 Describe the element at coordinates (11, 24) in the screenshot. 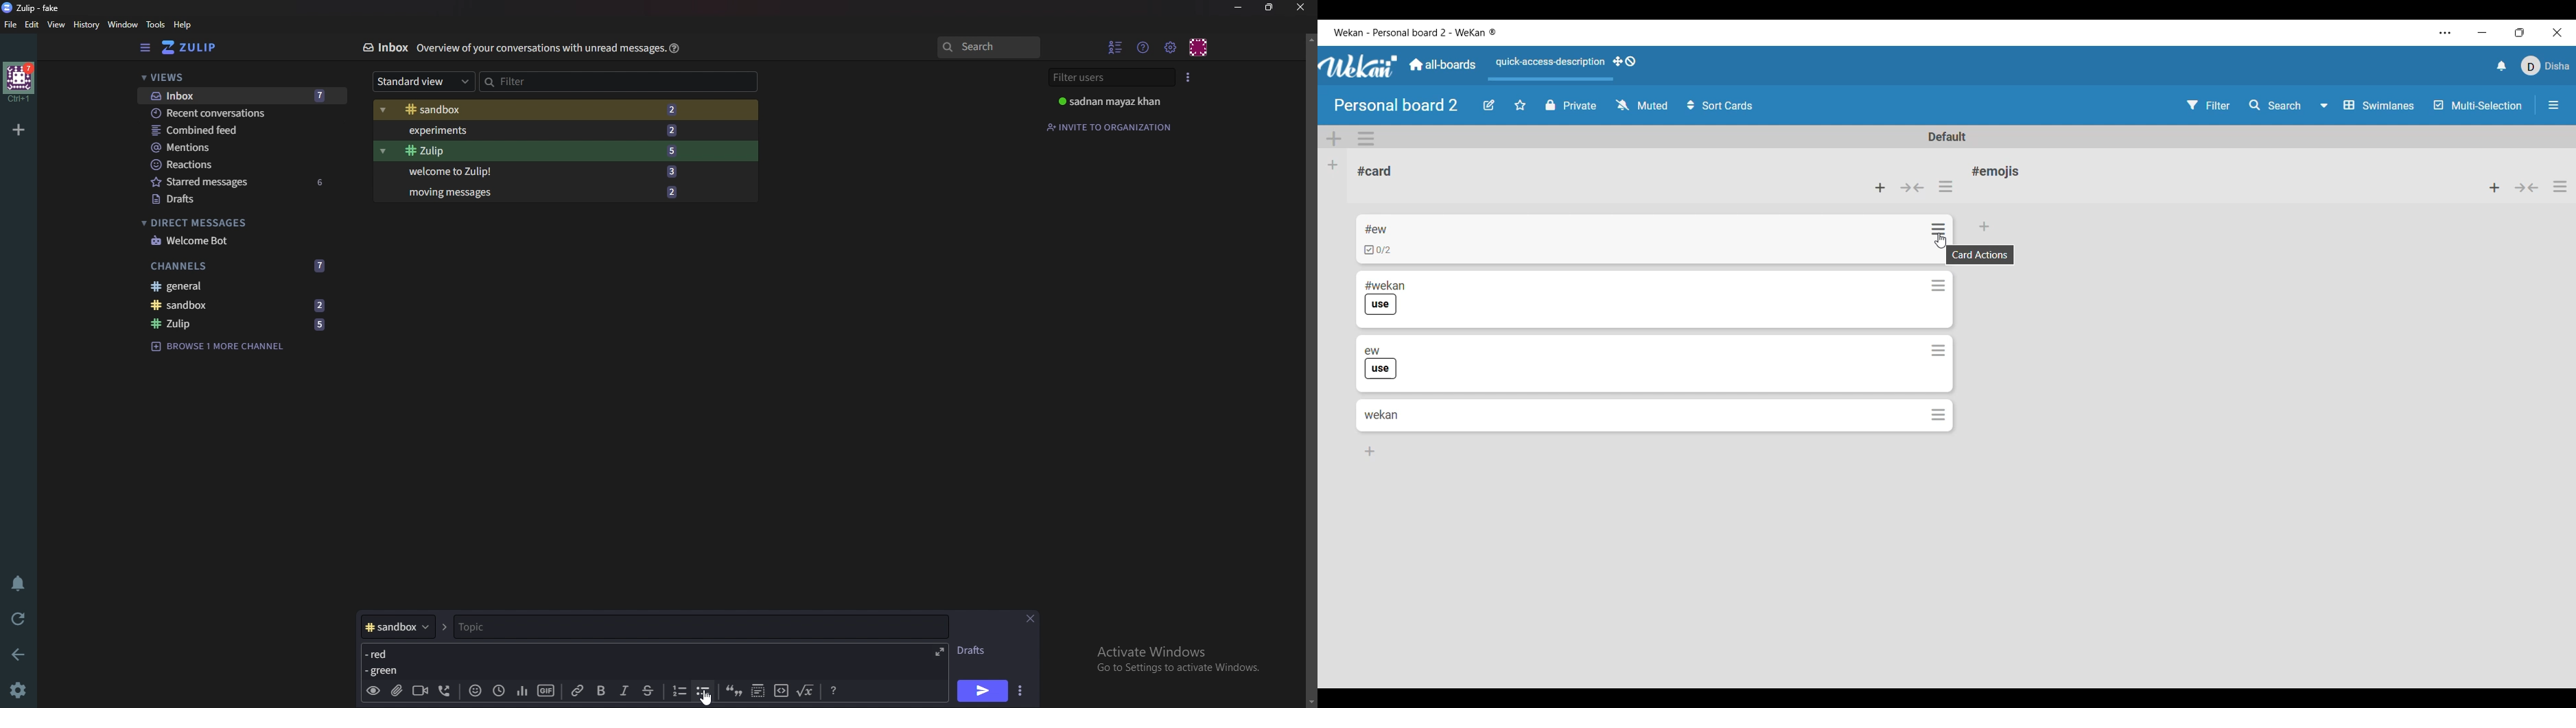

I see `File` at that location.